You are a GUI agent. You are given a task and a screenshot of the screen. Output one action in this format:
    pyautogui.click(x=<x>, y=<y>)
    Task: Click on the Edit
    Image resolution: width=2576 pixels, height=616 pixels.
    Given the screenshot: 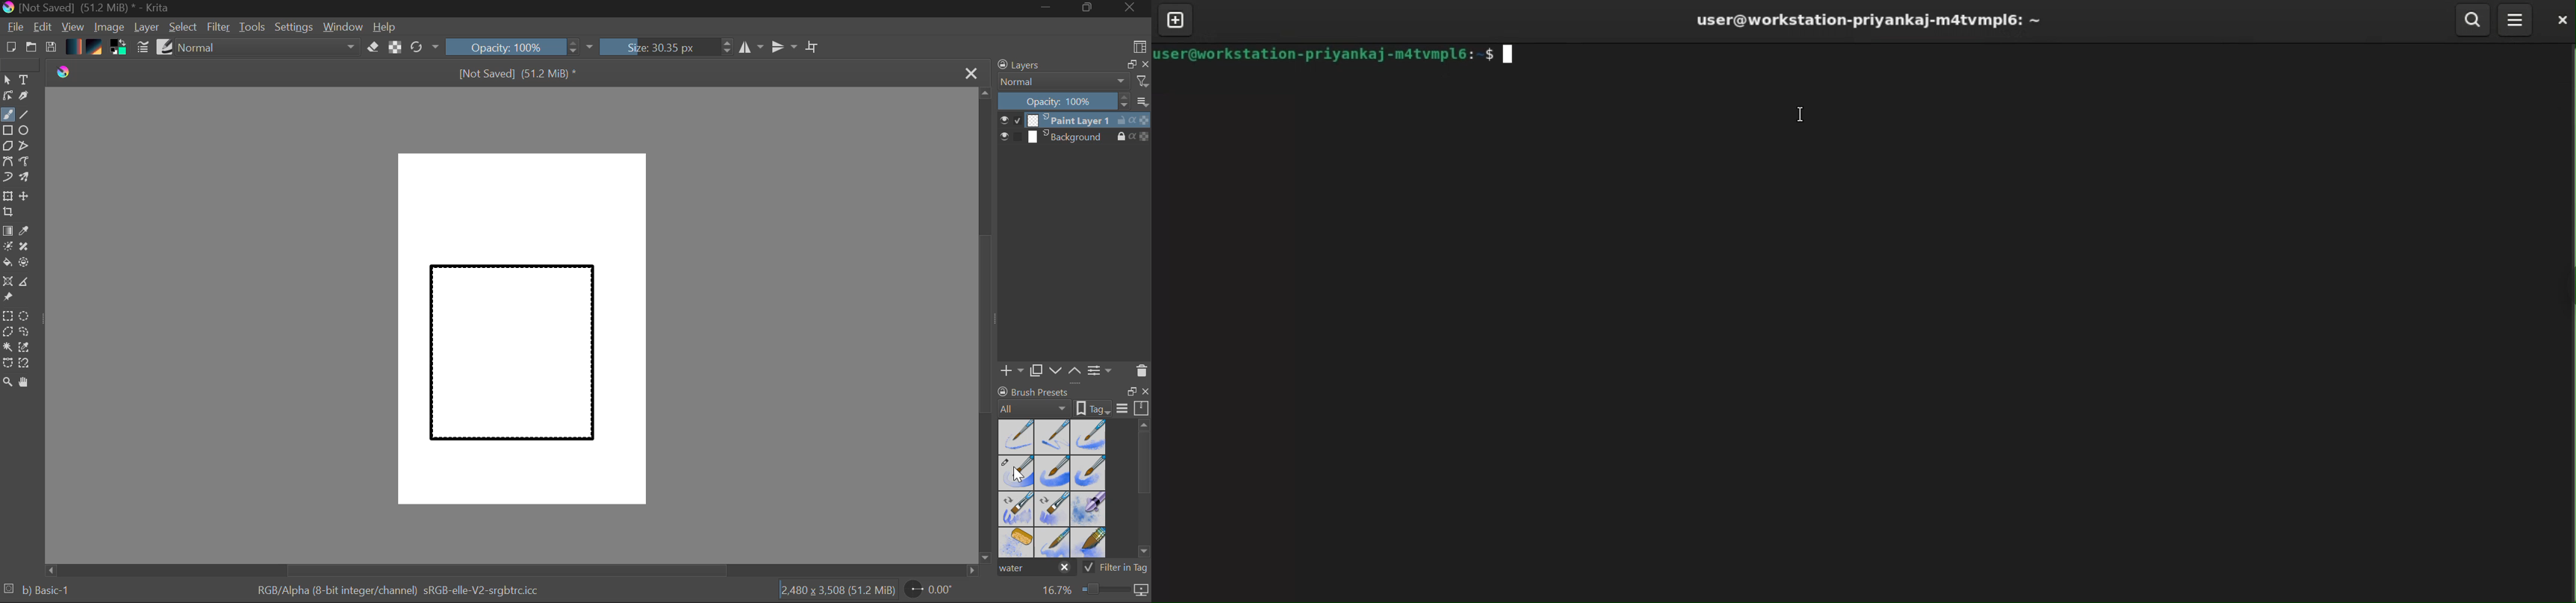 What is the action you would take?
    pyautogui.click(x=43, y=28)
    